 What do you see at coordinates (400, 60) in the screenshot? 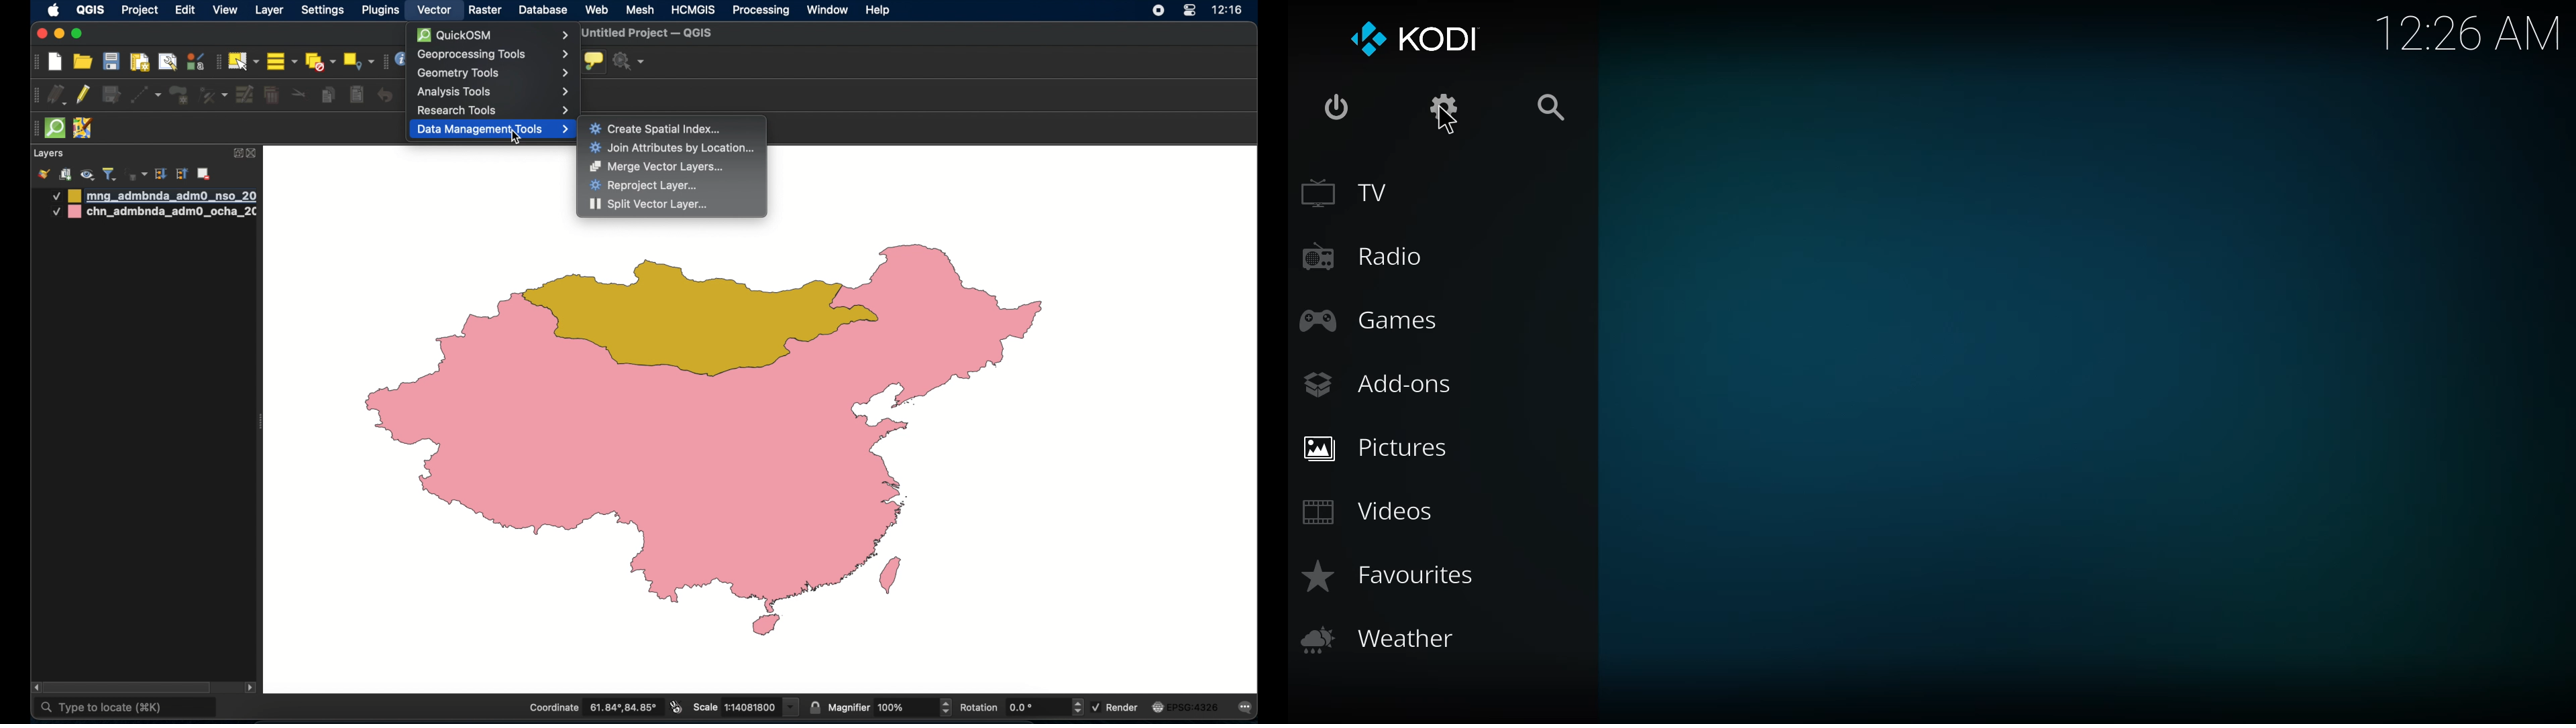
I see `information` at bounding box center [400, 60].